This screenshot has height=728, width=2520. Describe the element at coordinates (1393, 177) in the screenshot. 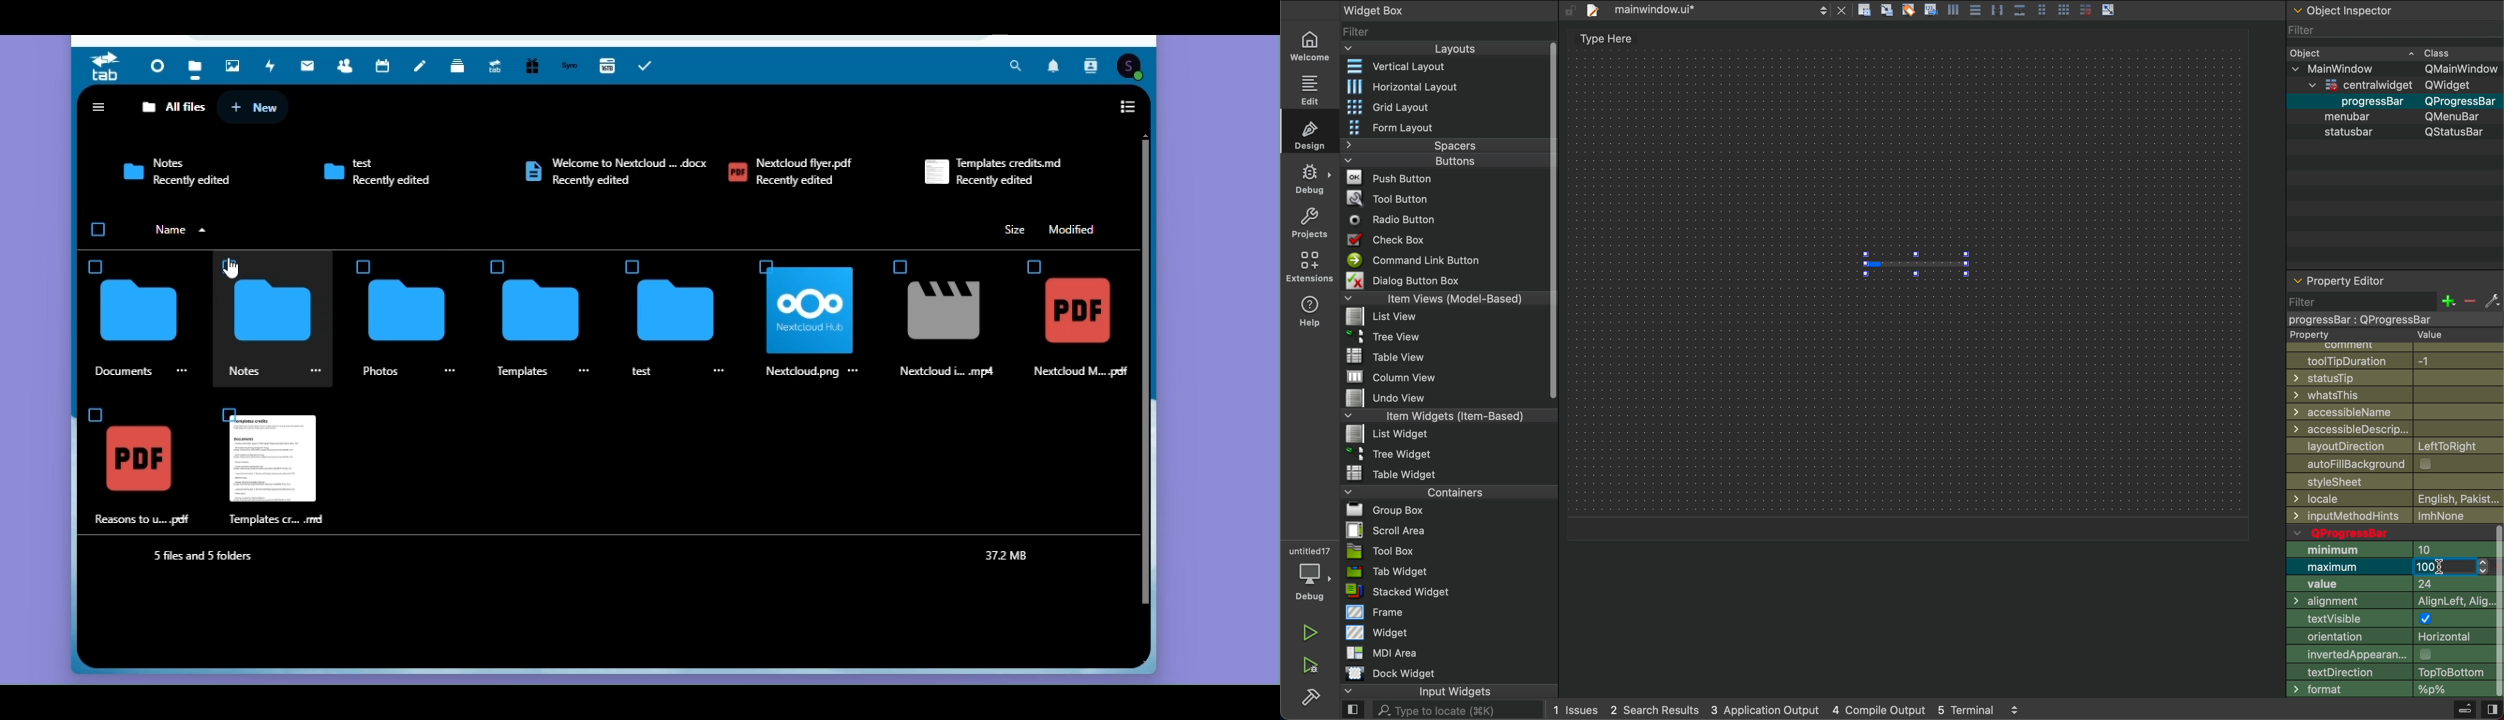

I see `Push Button` at that location.